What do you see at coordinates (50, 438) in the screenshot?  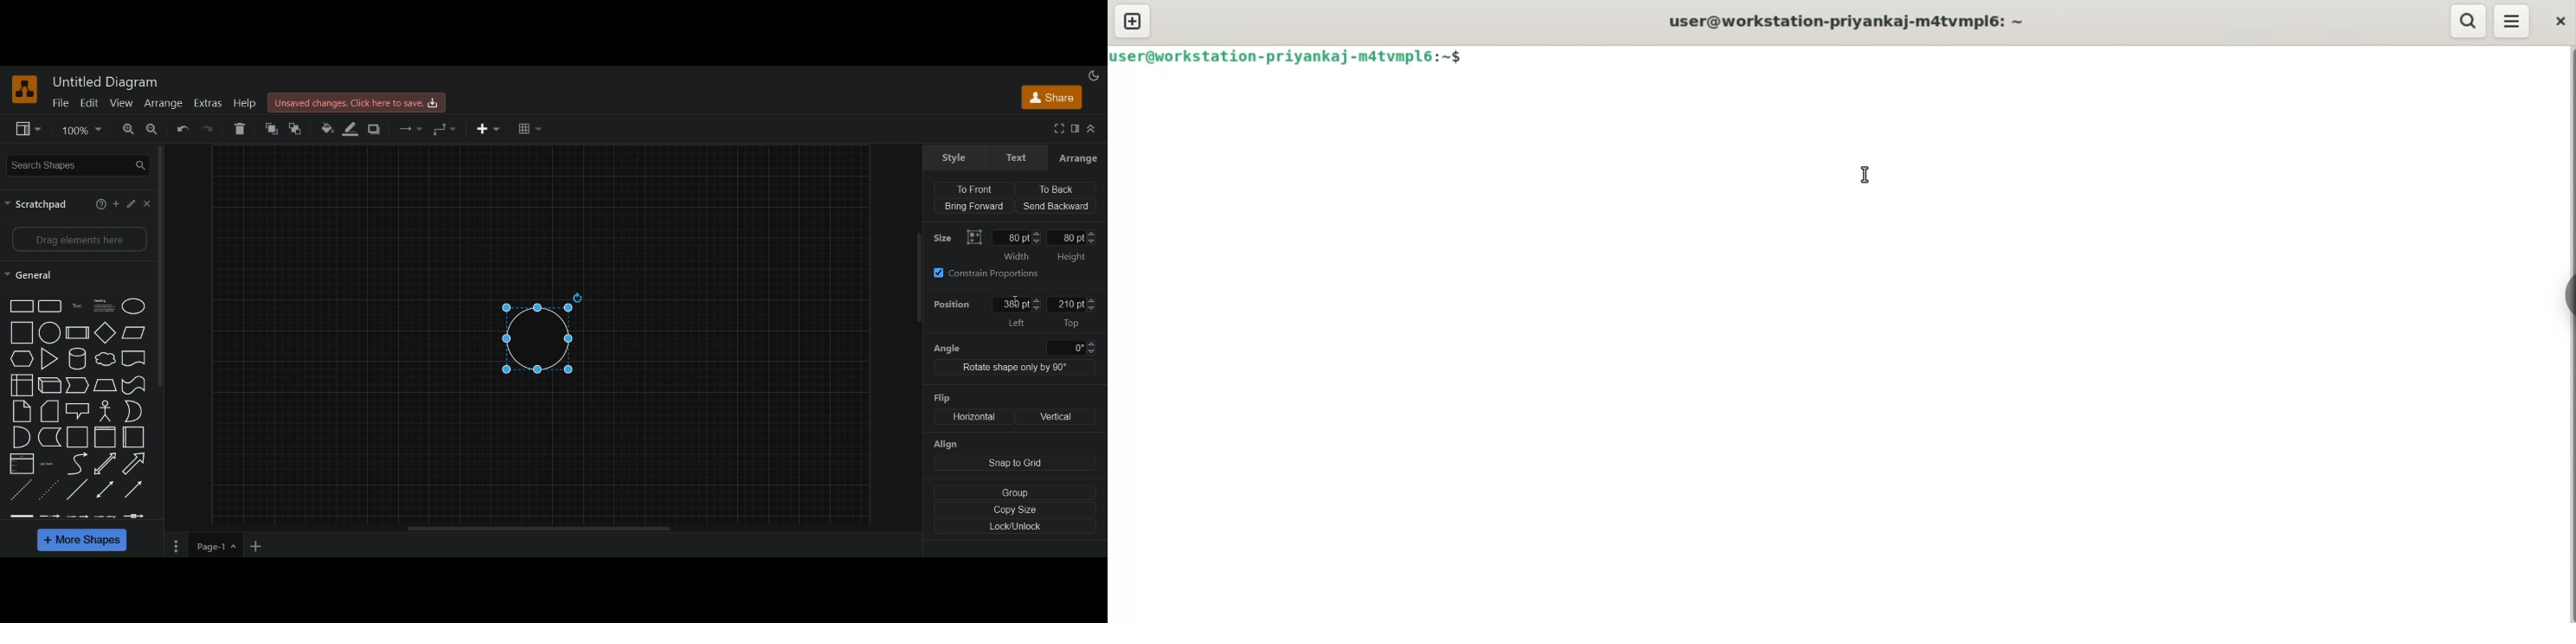 I see `free shape` at bounding box center [50, 438].